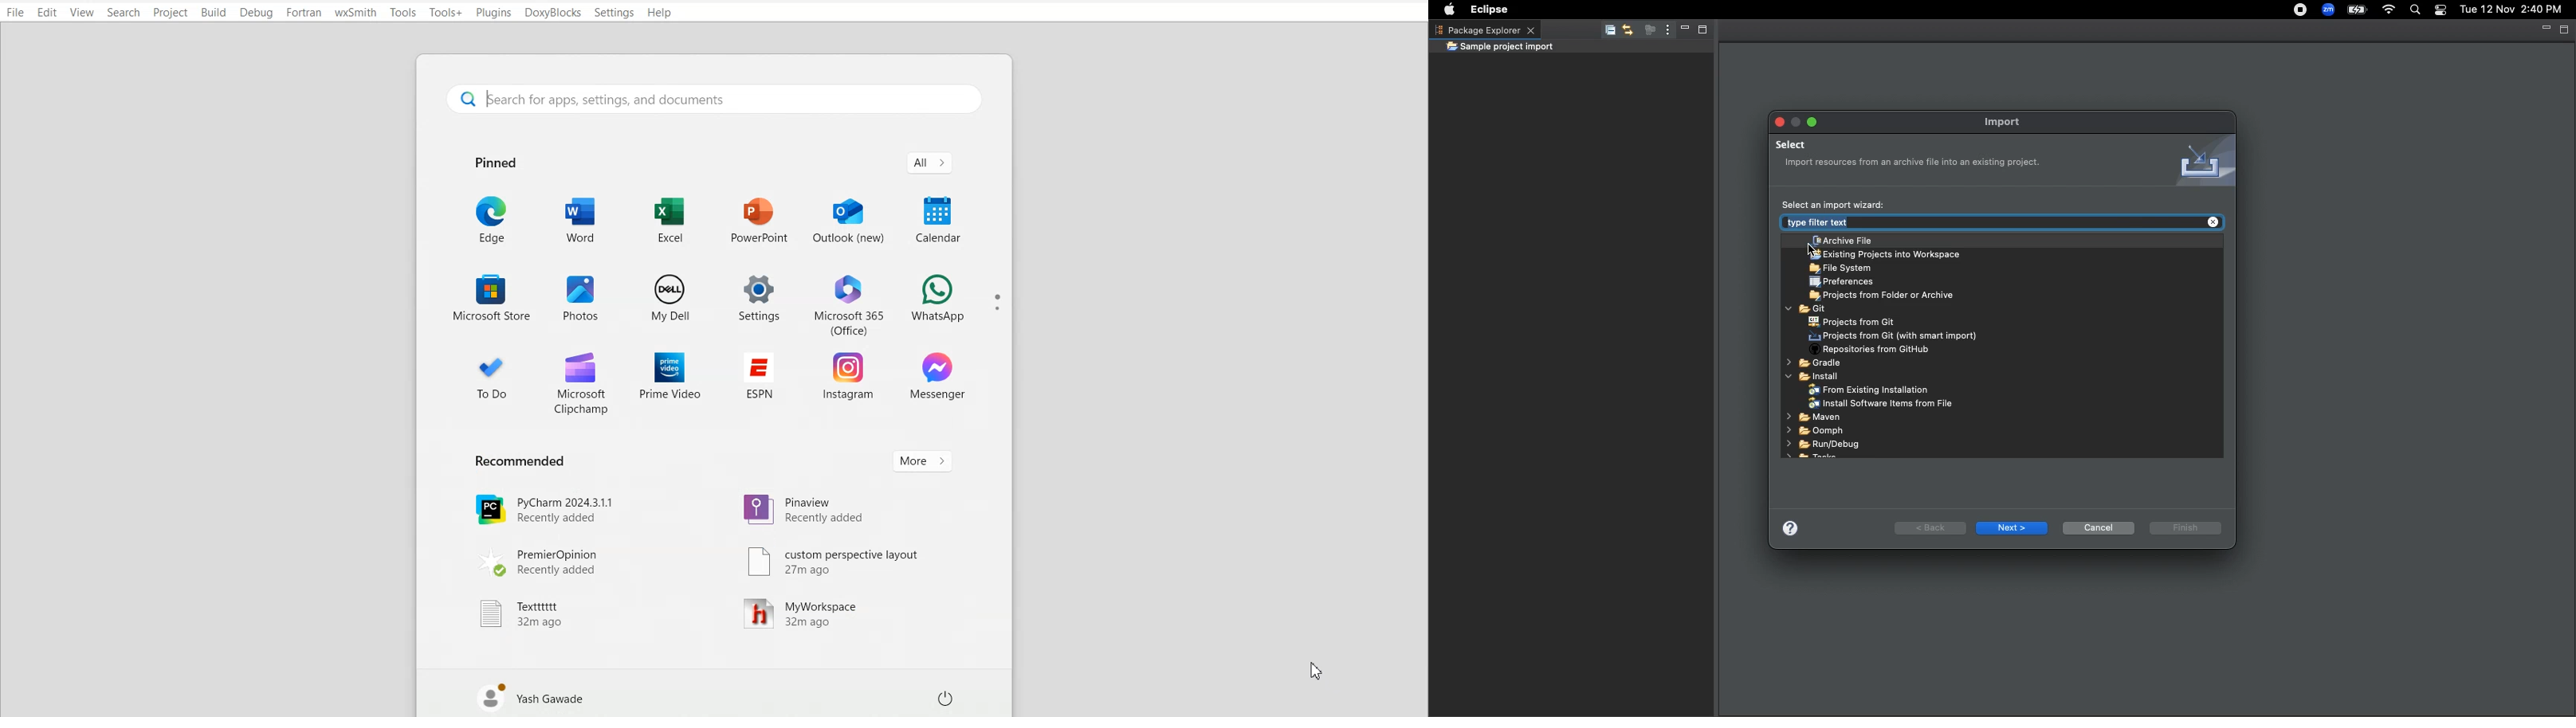 This screenshot has height=728, width=2576. Describe the element at coordinates (1814, 430) in the screenshot. I see `Oomph` at that location.